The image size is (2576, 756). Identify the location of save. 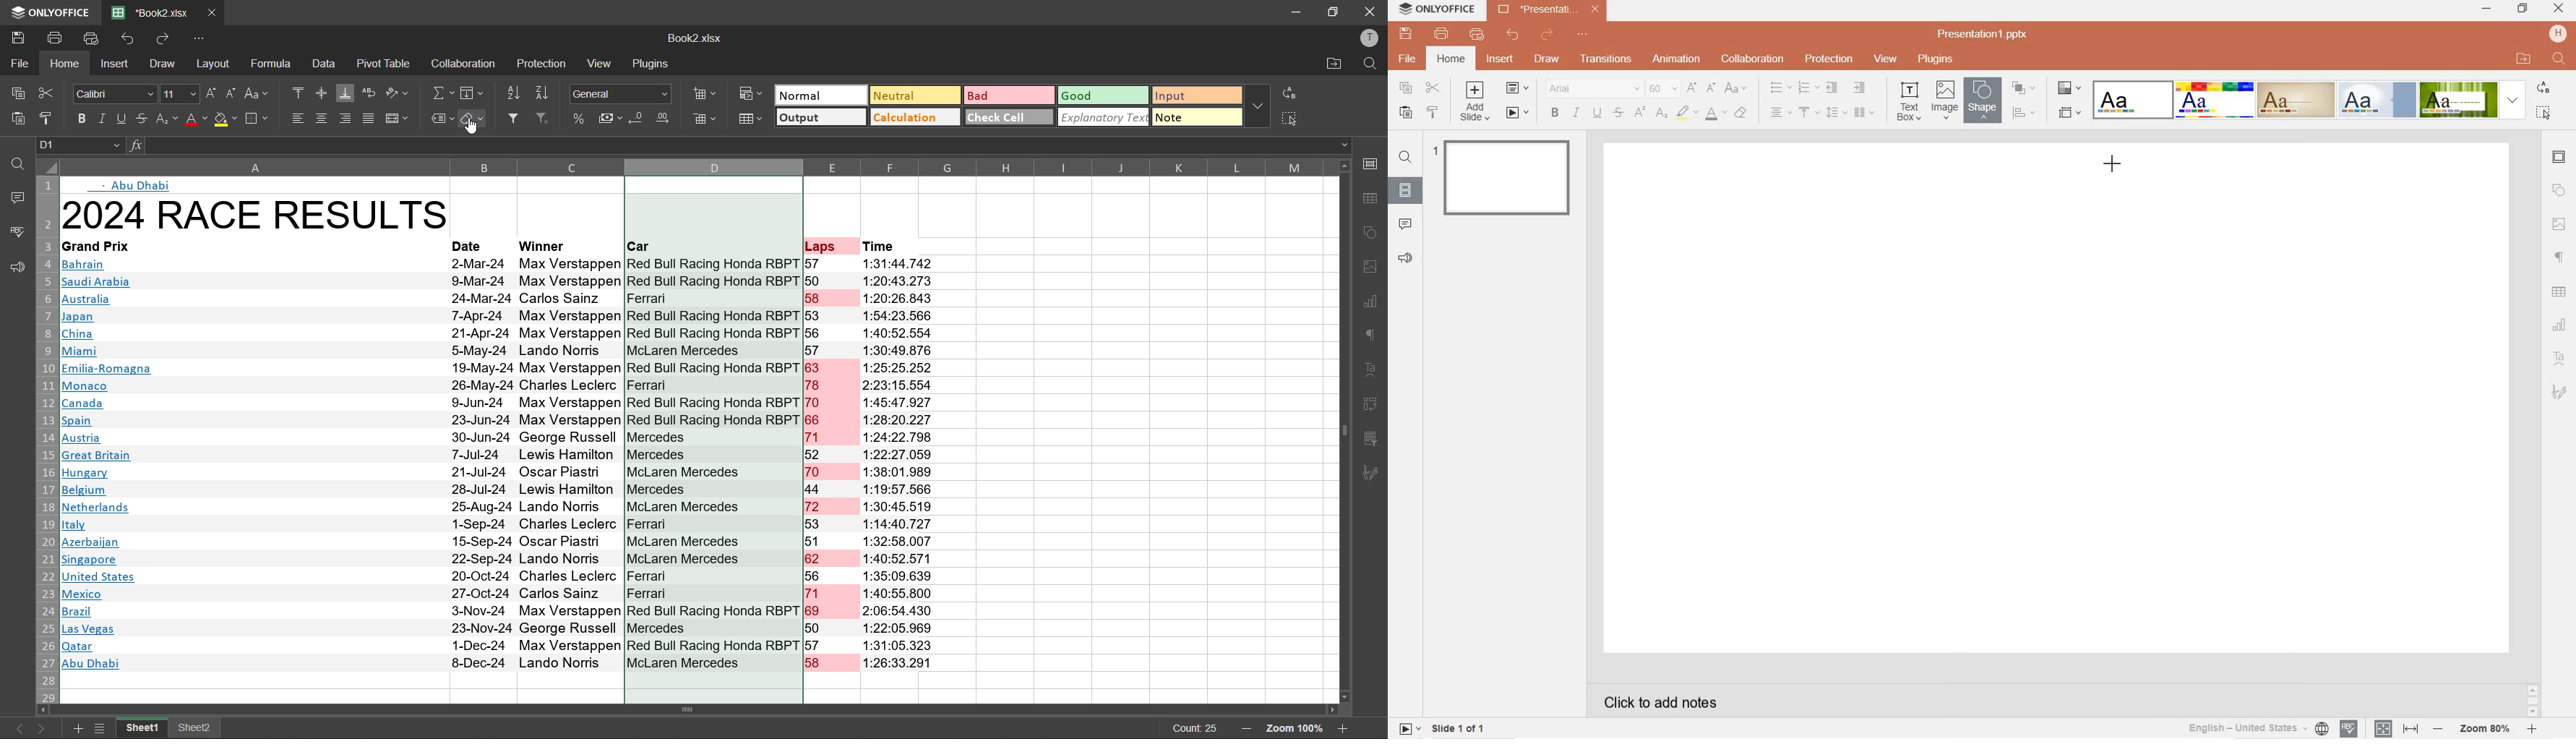
(1405, 34).